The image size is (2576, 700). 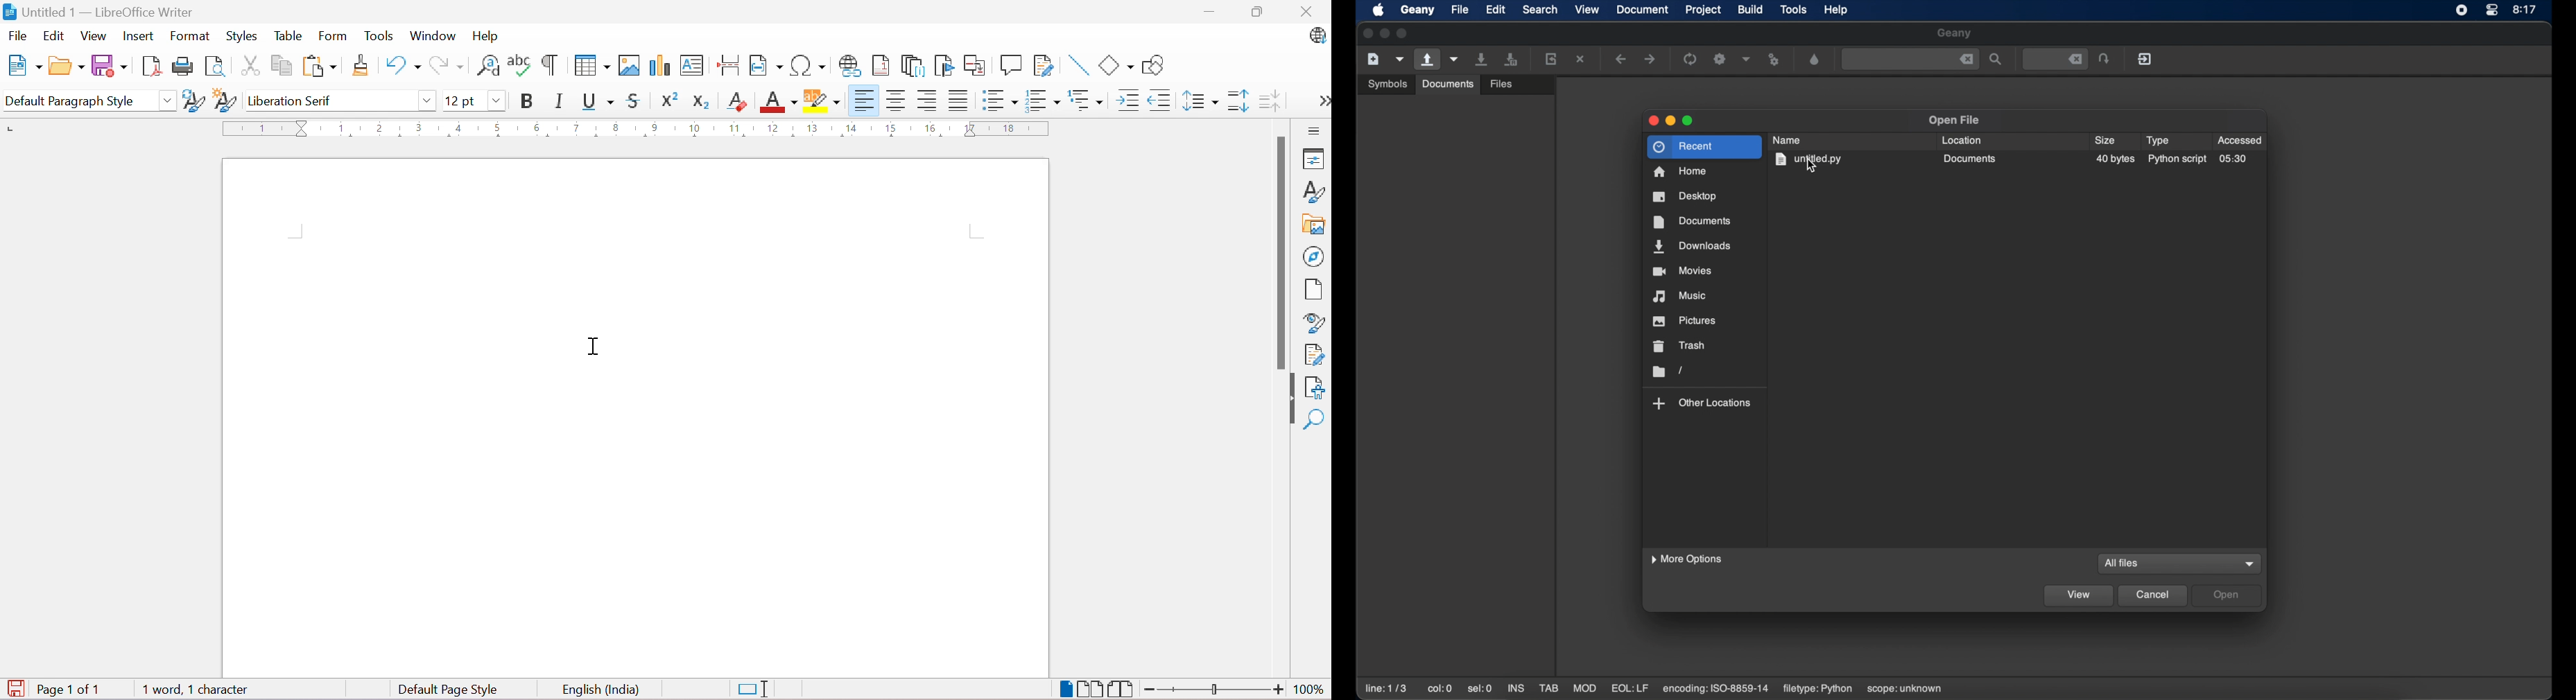 I want to click on symbols, so click(x=1388, y=84).